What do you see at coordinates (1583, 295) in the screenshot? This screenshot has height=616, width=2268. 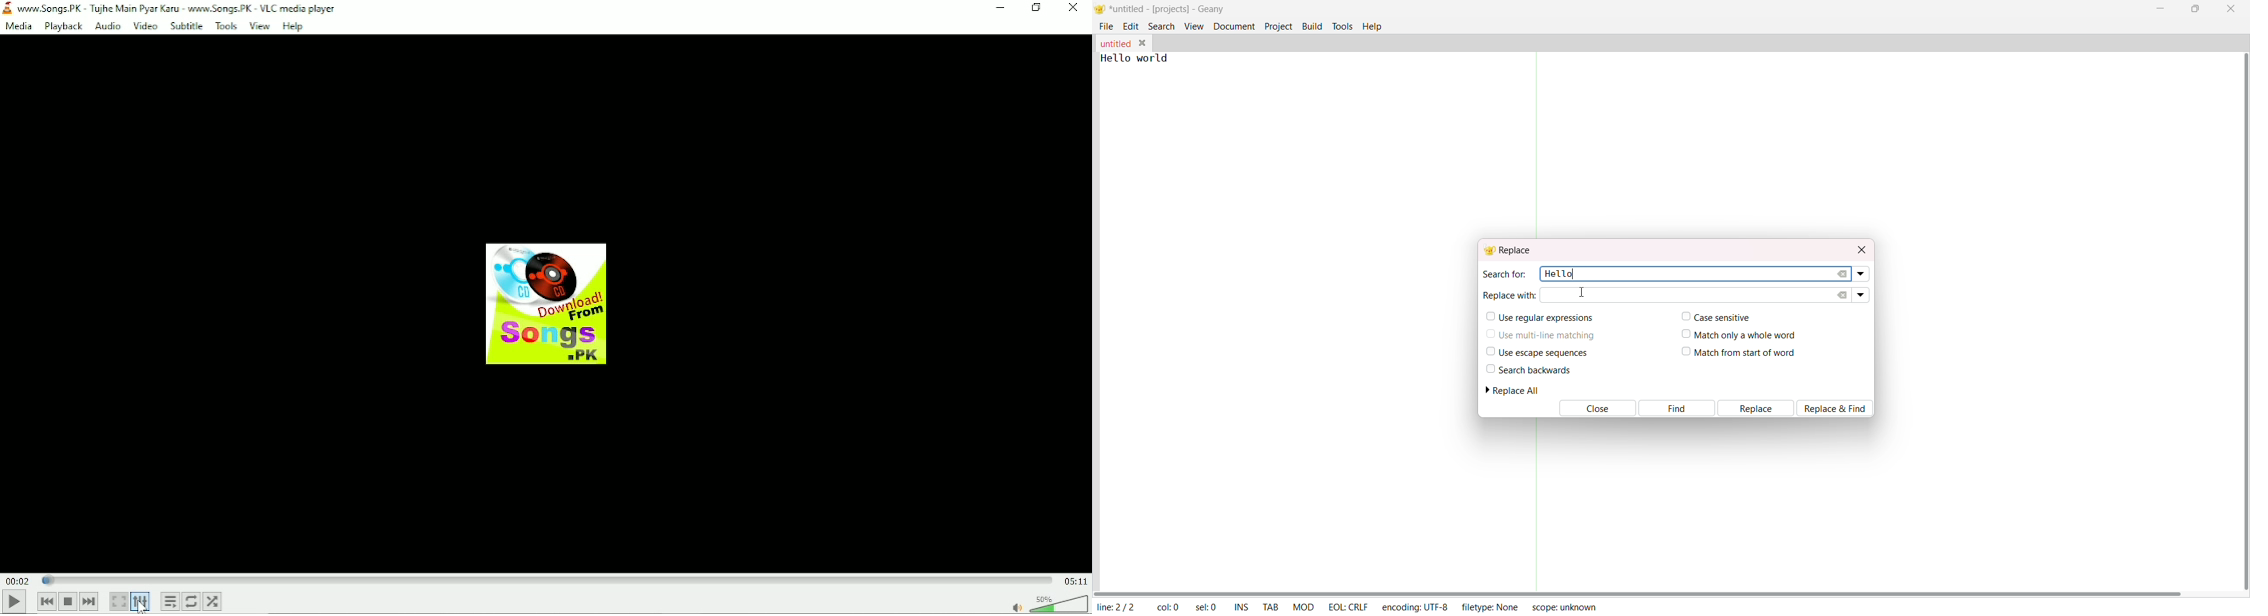 I see `cursor` at bounding box center [1583, 295].